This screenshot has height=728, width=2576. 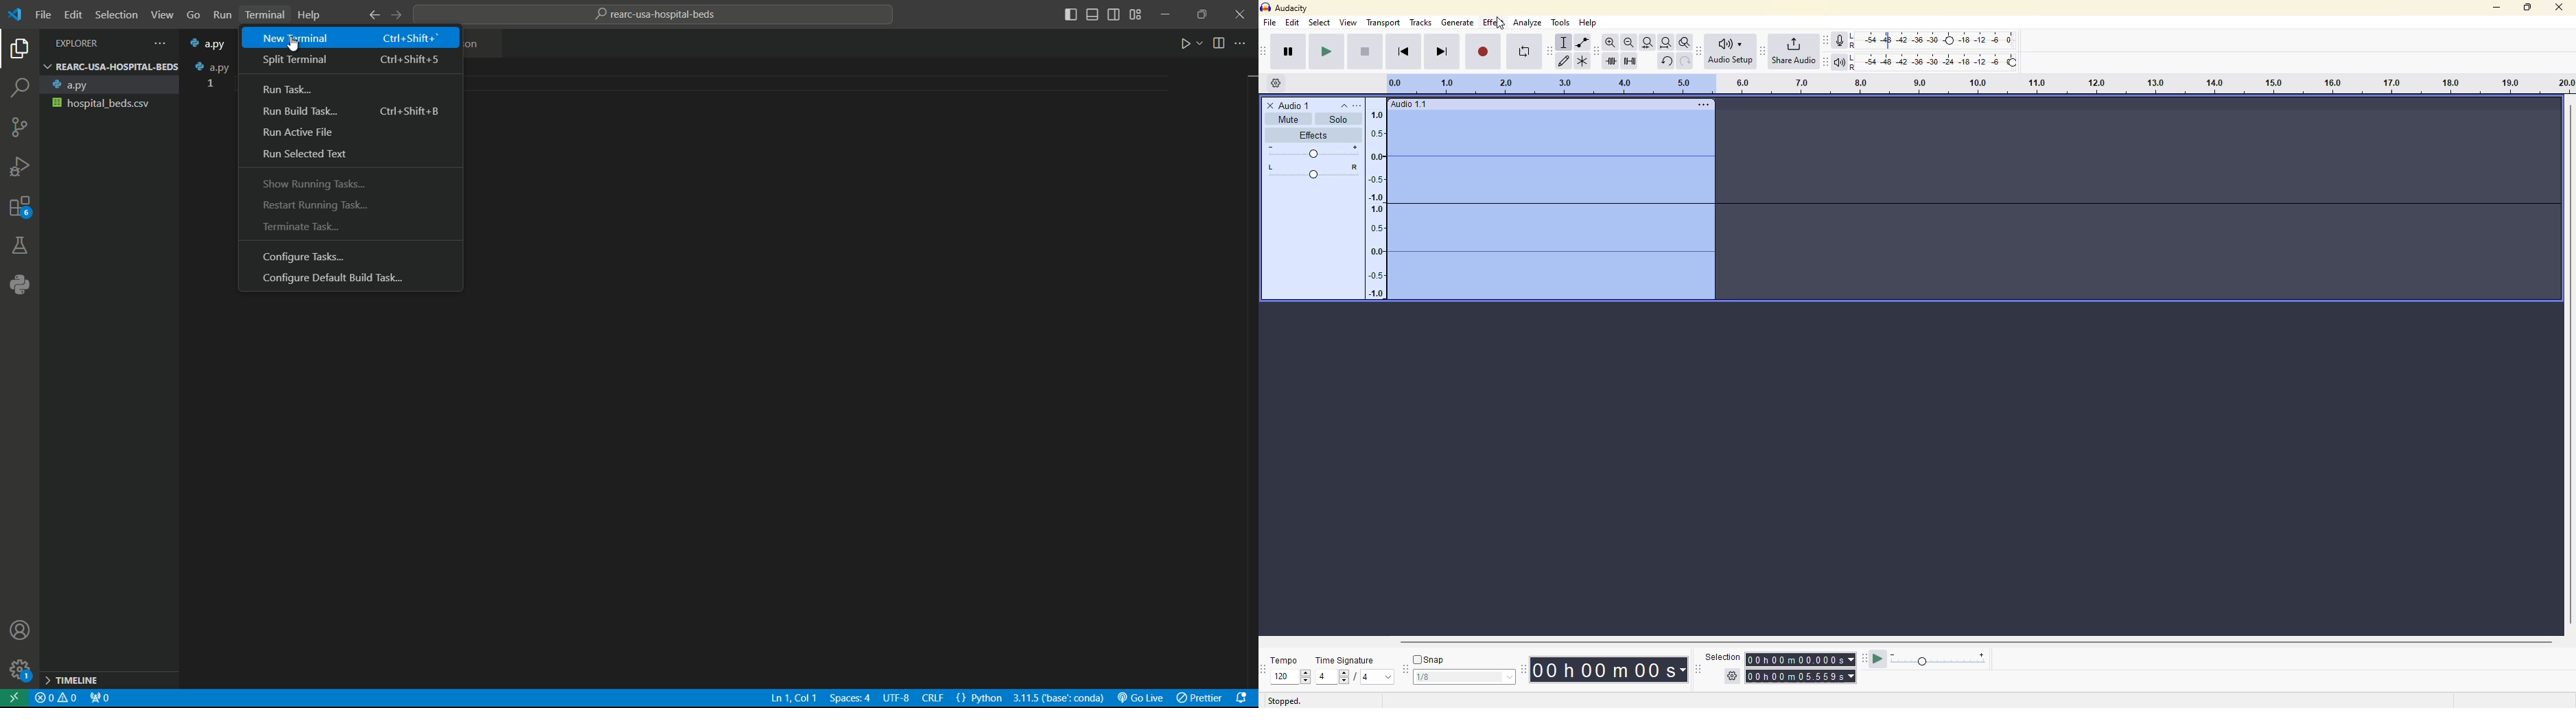 What do you see at coordinates (1269, 23) in the screenshot?
I see `file` at bounding box center [1269, 23].